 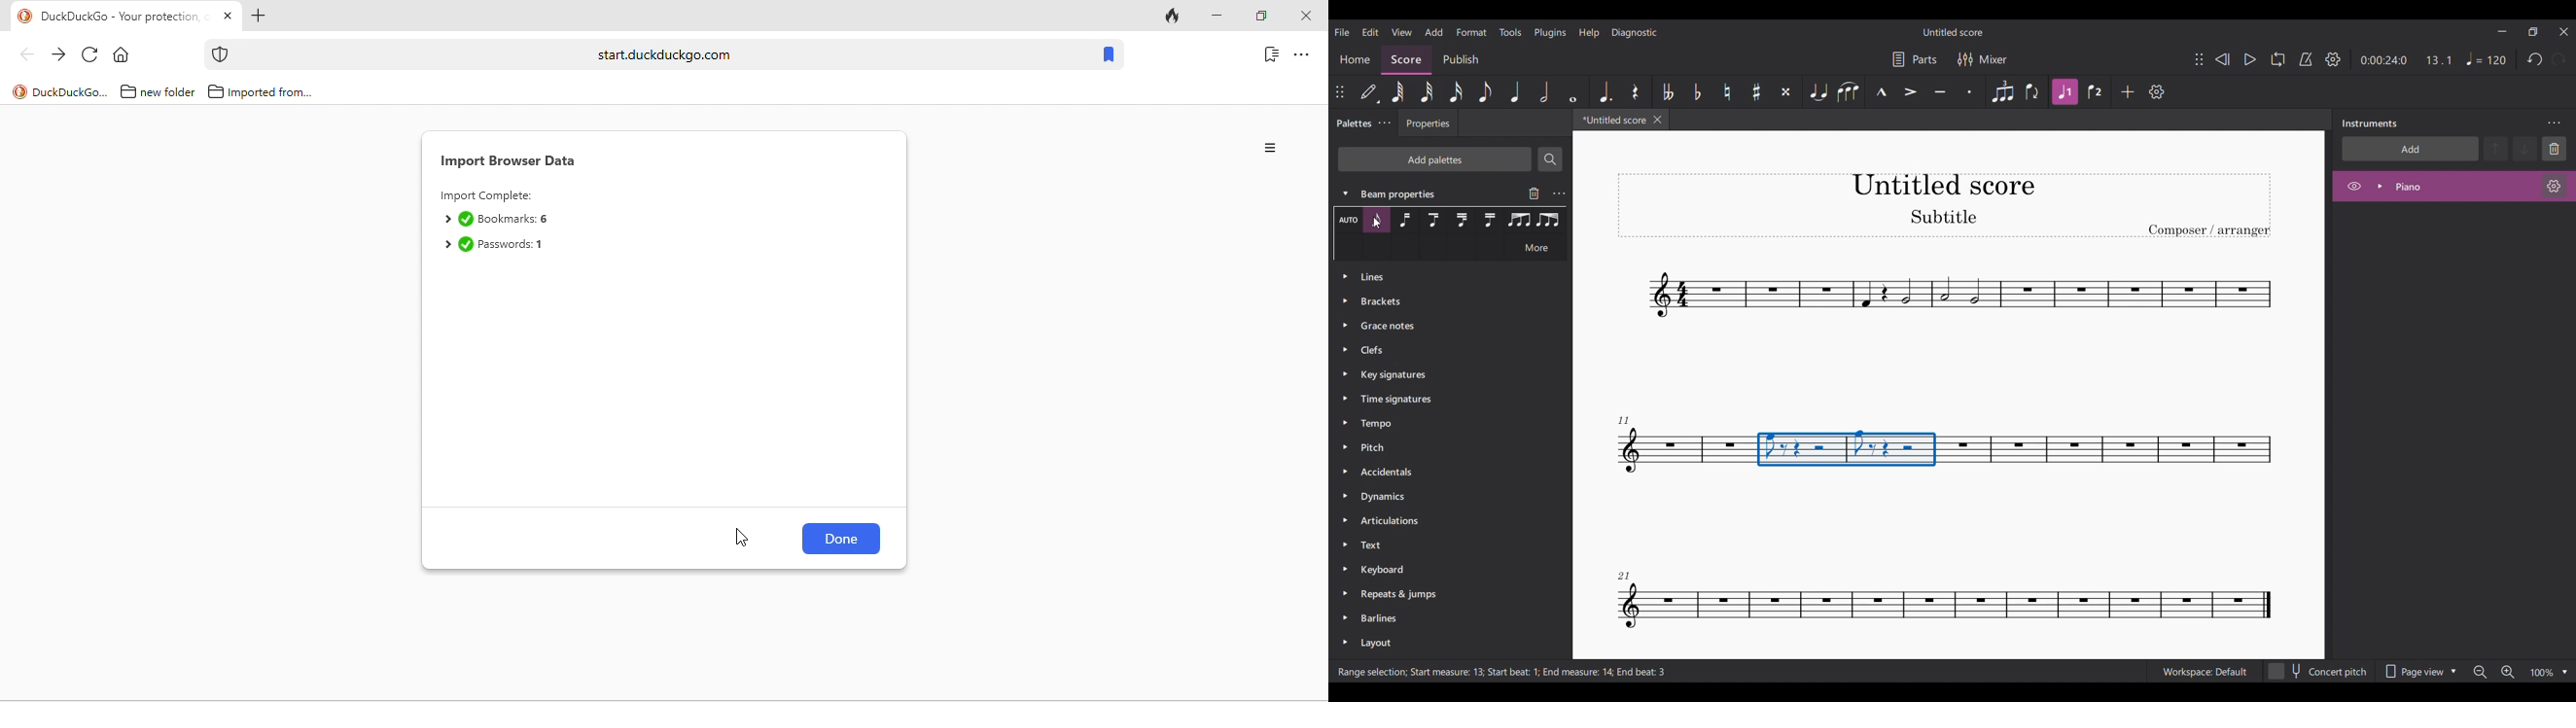 I want to click on Customize toolbar, so click(x=2157, y=92).